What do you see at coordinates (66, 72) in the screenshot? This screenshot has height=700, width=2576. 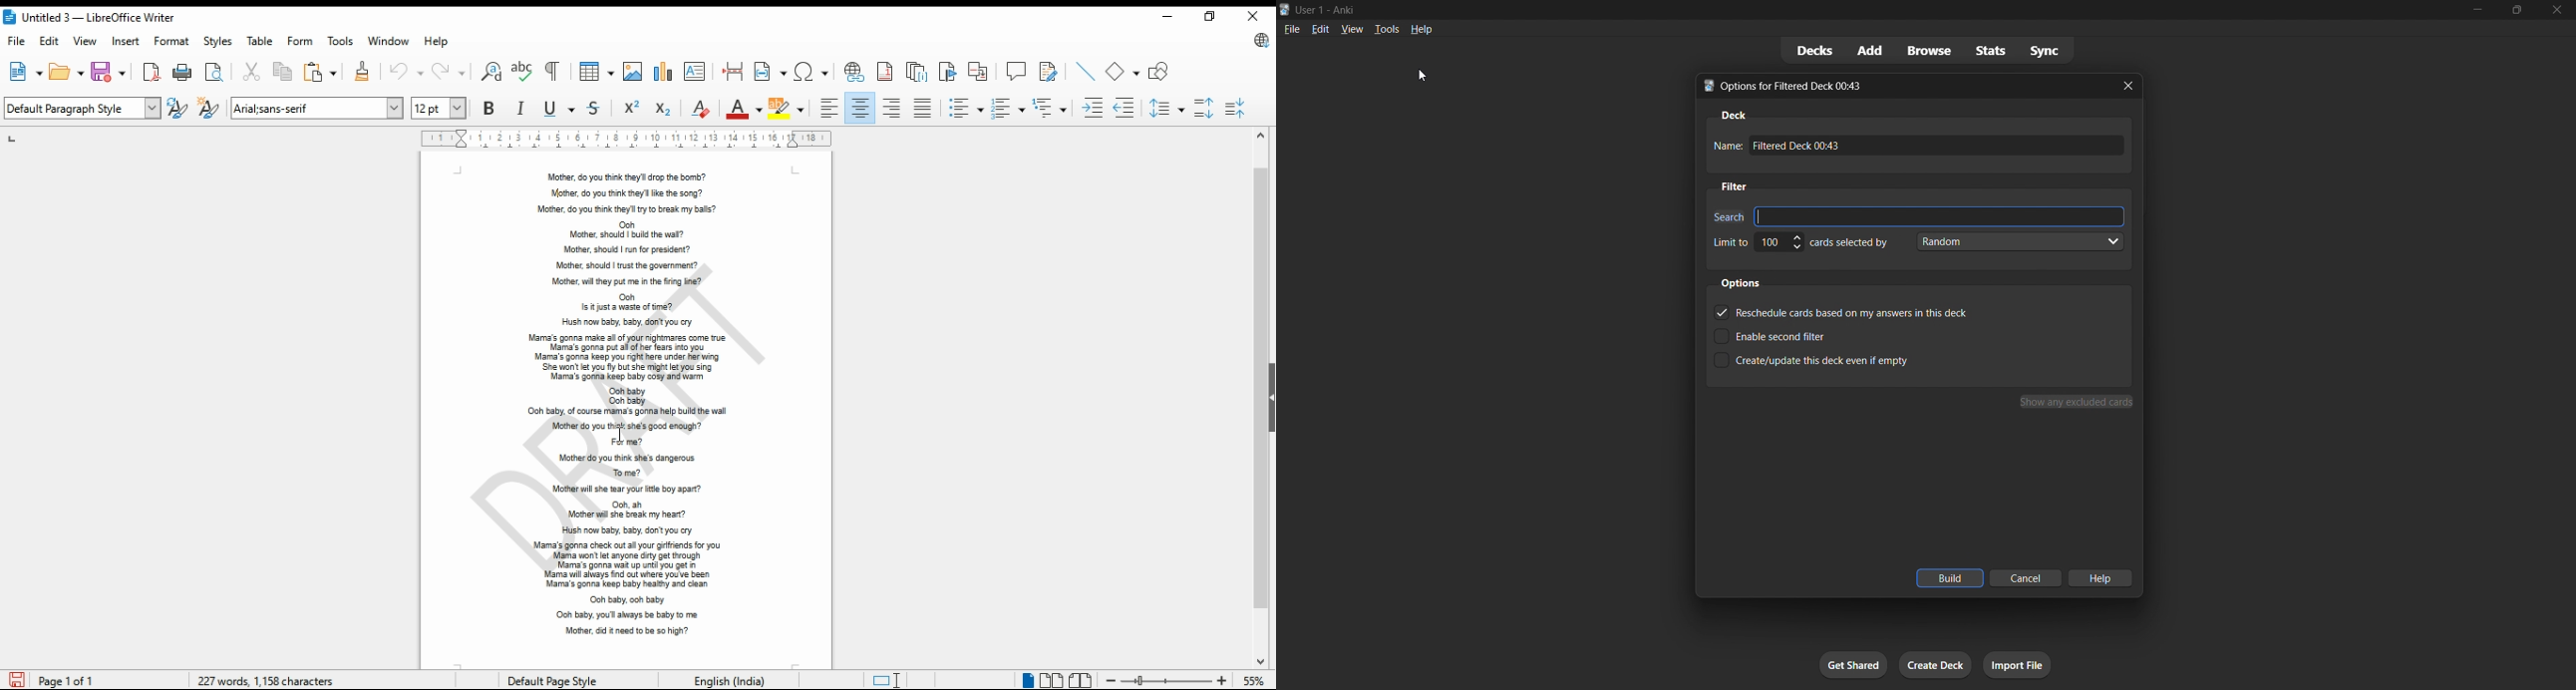 I see `open` at bounding box center [66, 72].